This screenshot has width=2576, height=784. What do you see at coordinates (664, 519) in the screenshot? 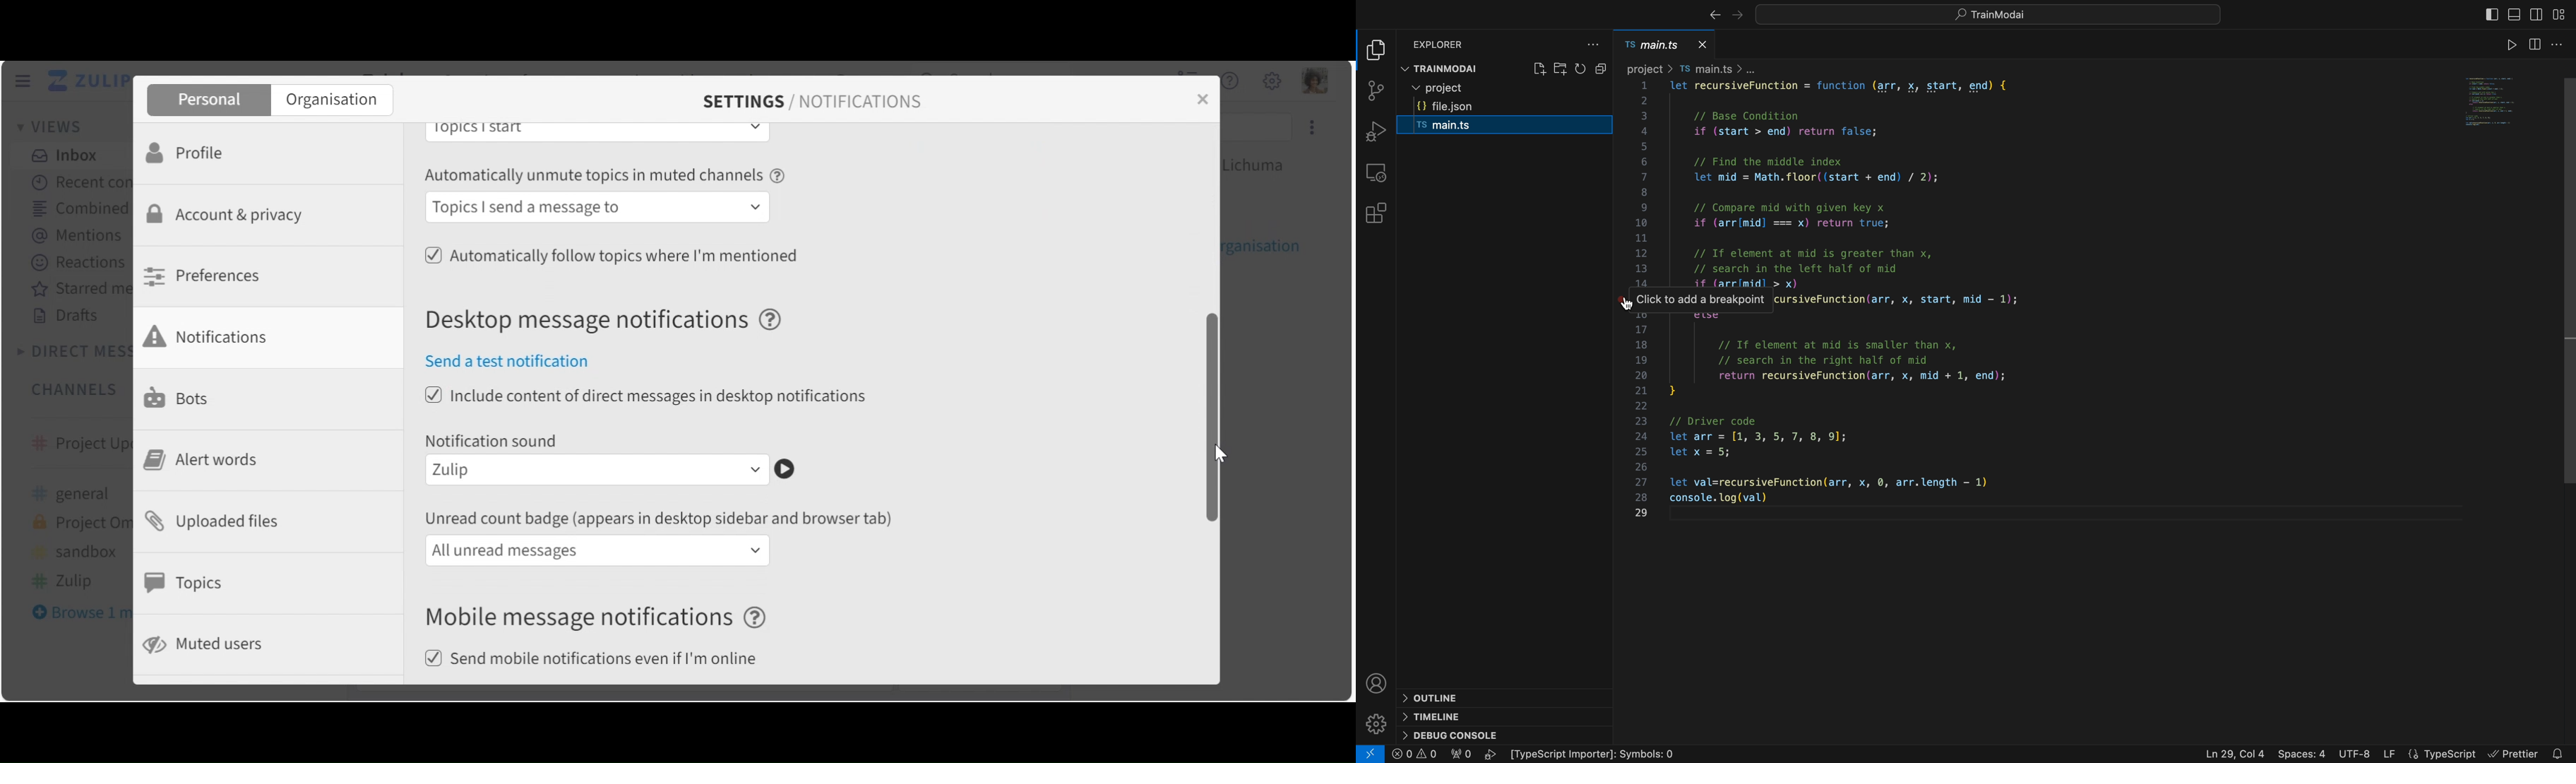
I see `unread count badge` at bounding box center [664, 519].